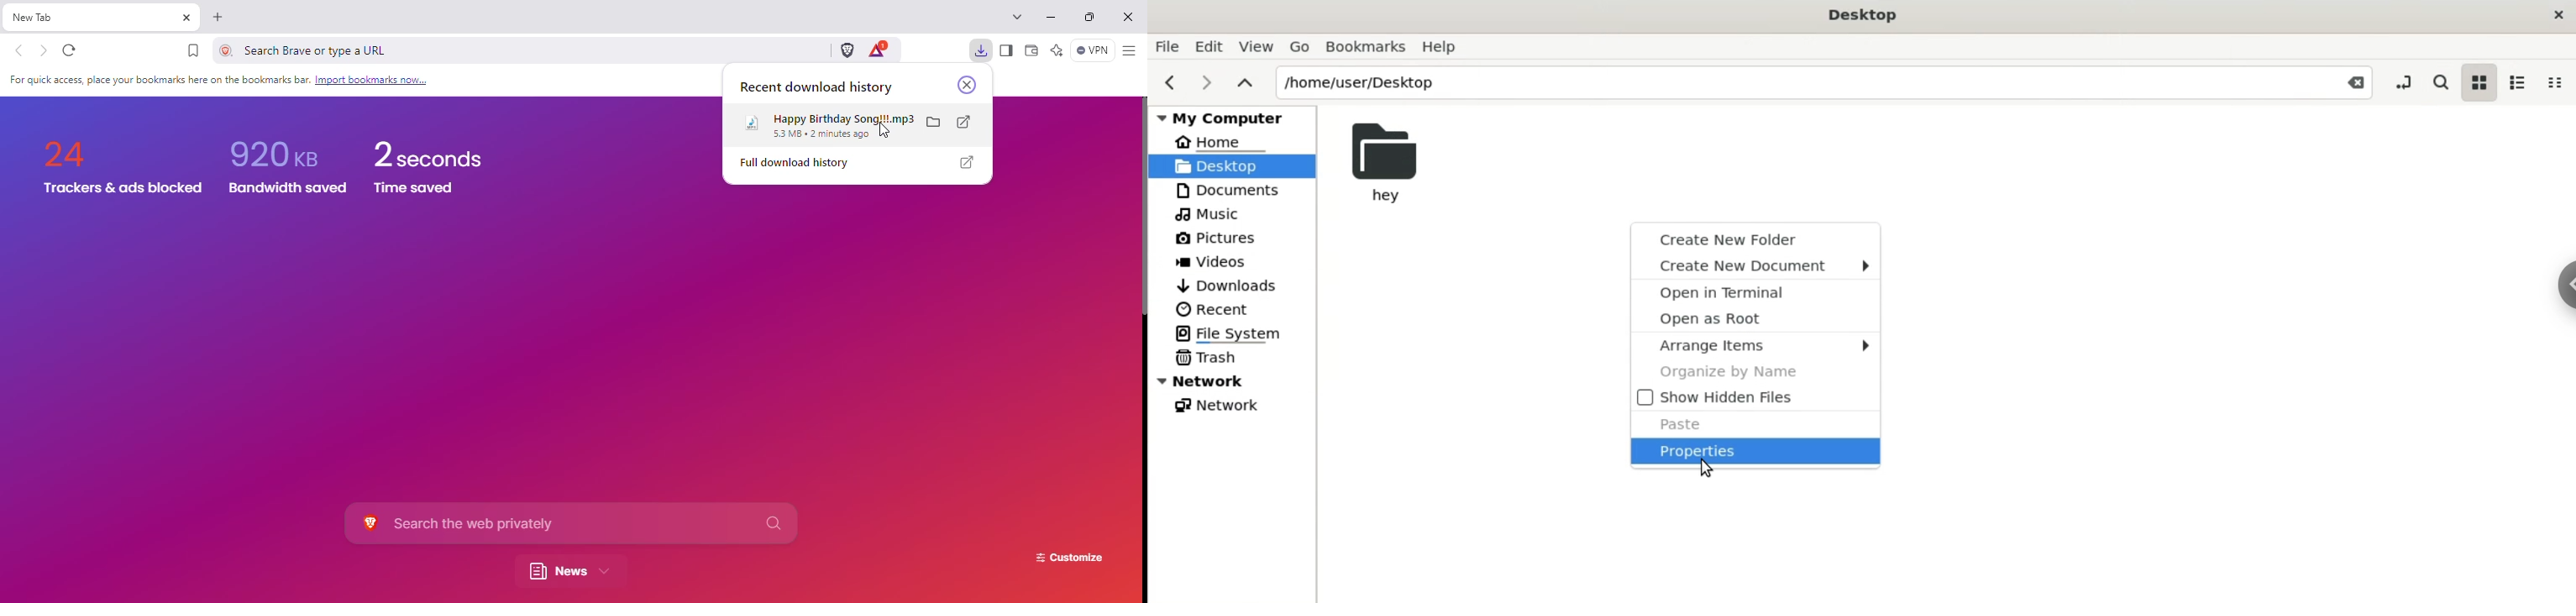  I want to click on close, so click(2557, 16).